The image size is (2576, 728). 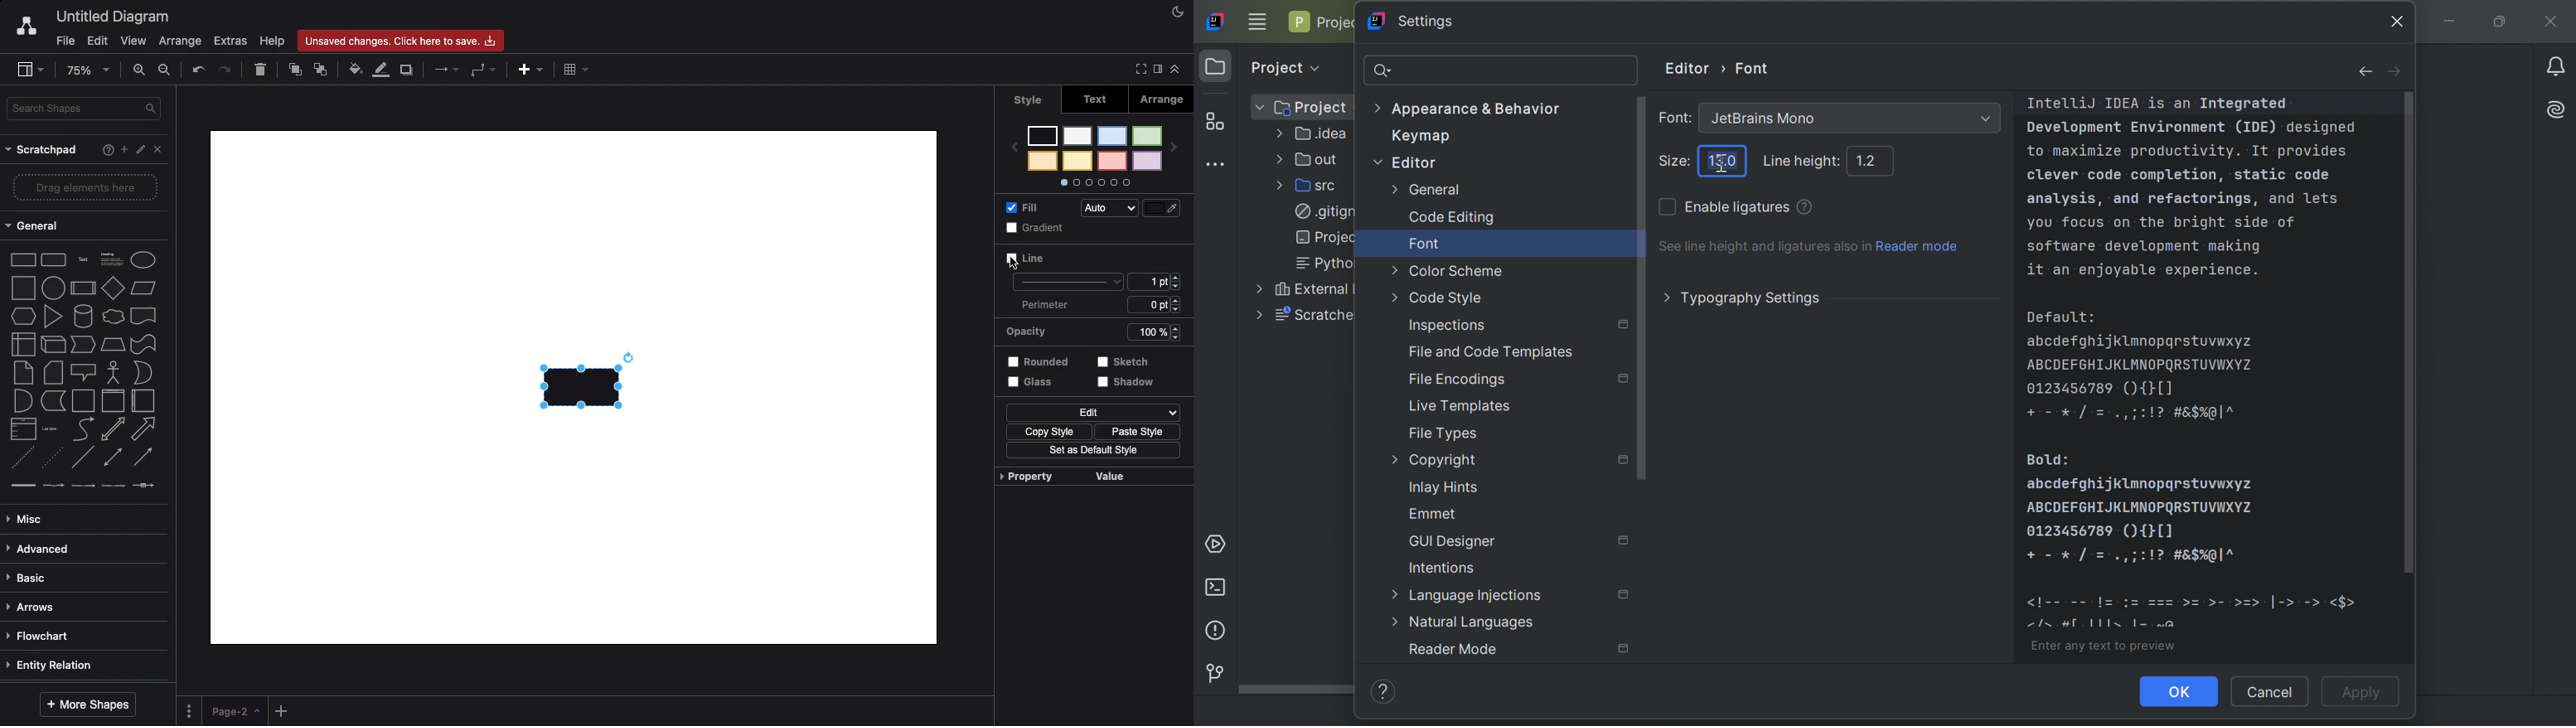 What do you see at coordinates (191, 712) in the screenshot?
I see `Options` at bounding box center [191, 712].